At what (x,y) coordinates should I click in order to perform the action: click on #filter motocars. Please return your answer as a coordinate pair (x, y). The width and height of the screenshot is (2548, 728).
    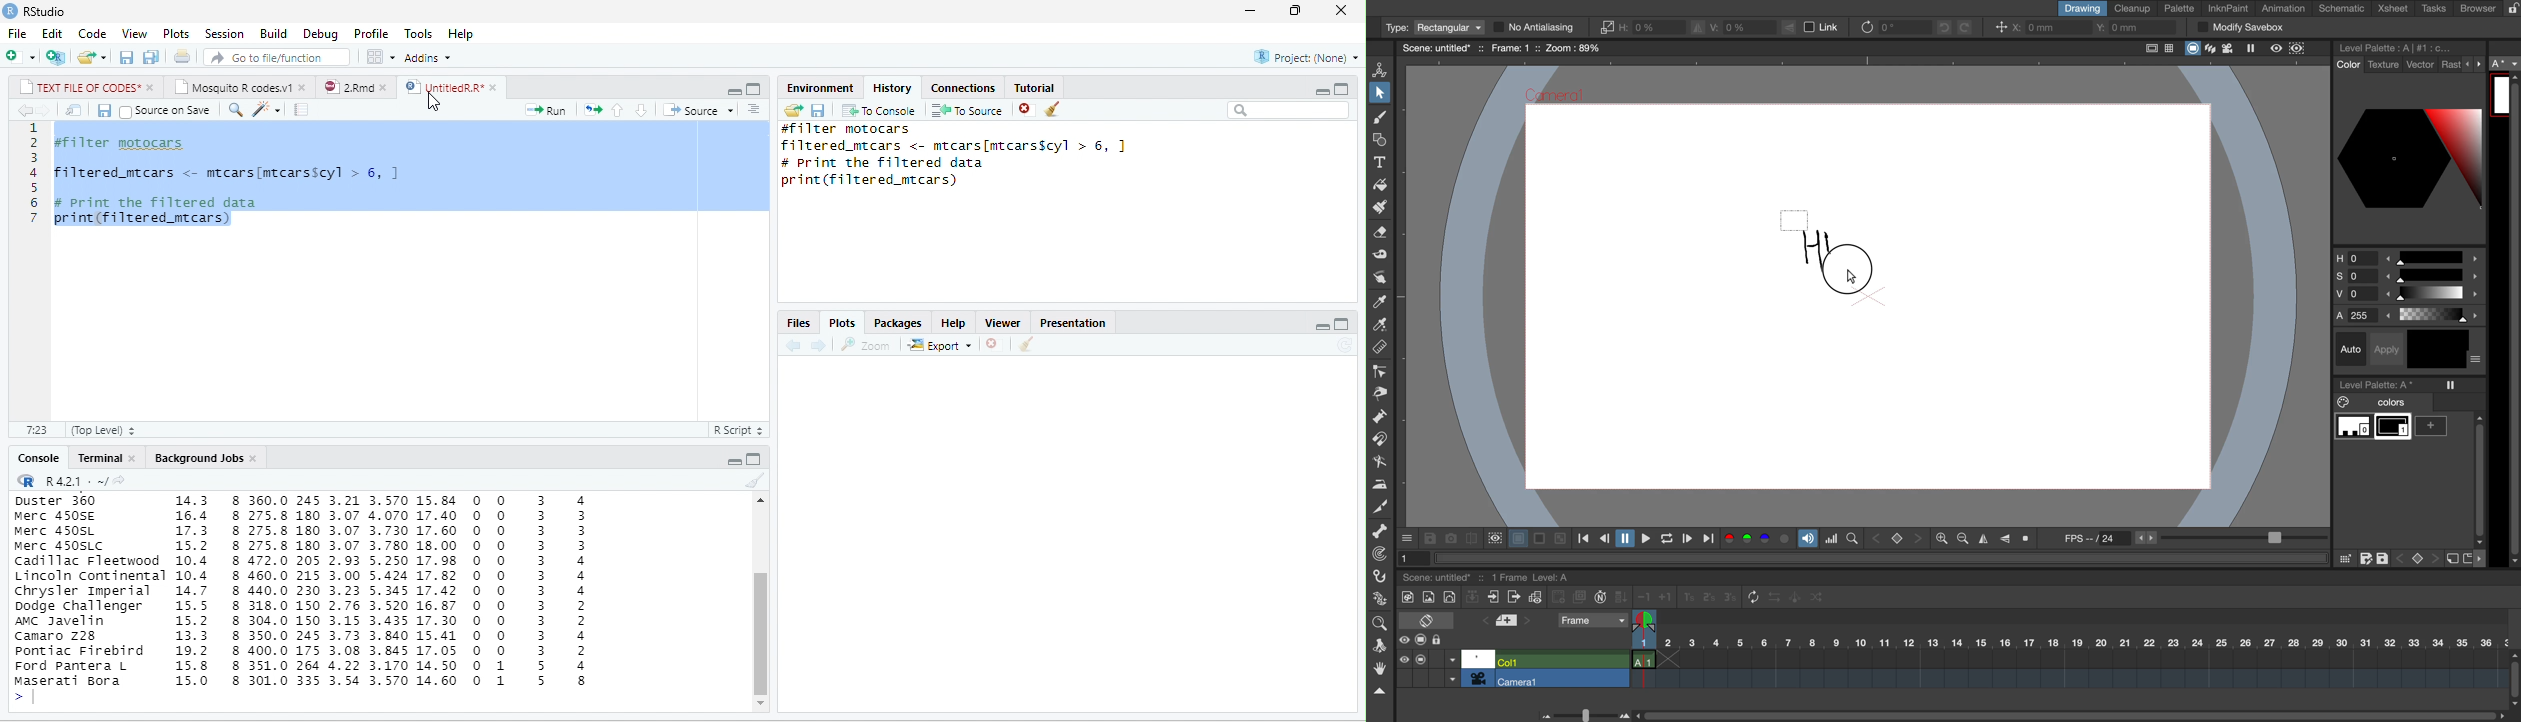
    Looking at the image, I should click on (129, 144).